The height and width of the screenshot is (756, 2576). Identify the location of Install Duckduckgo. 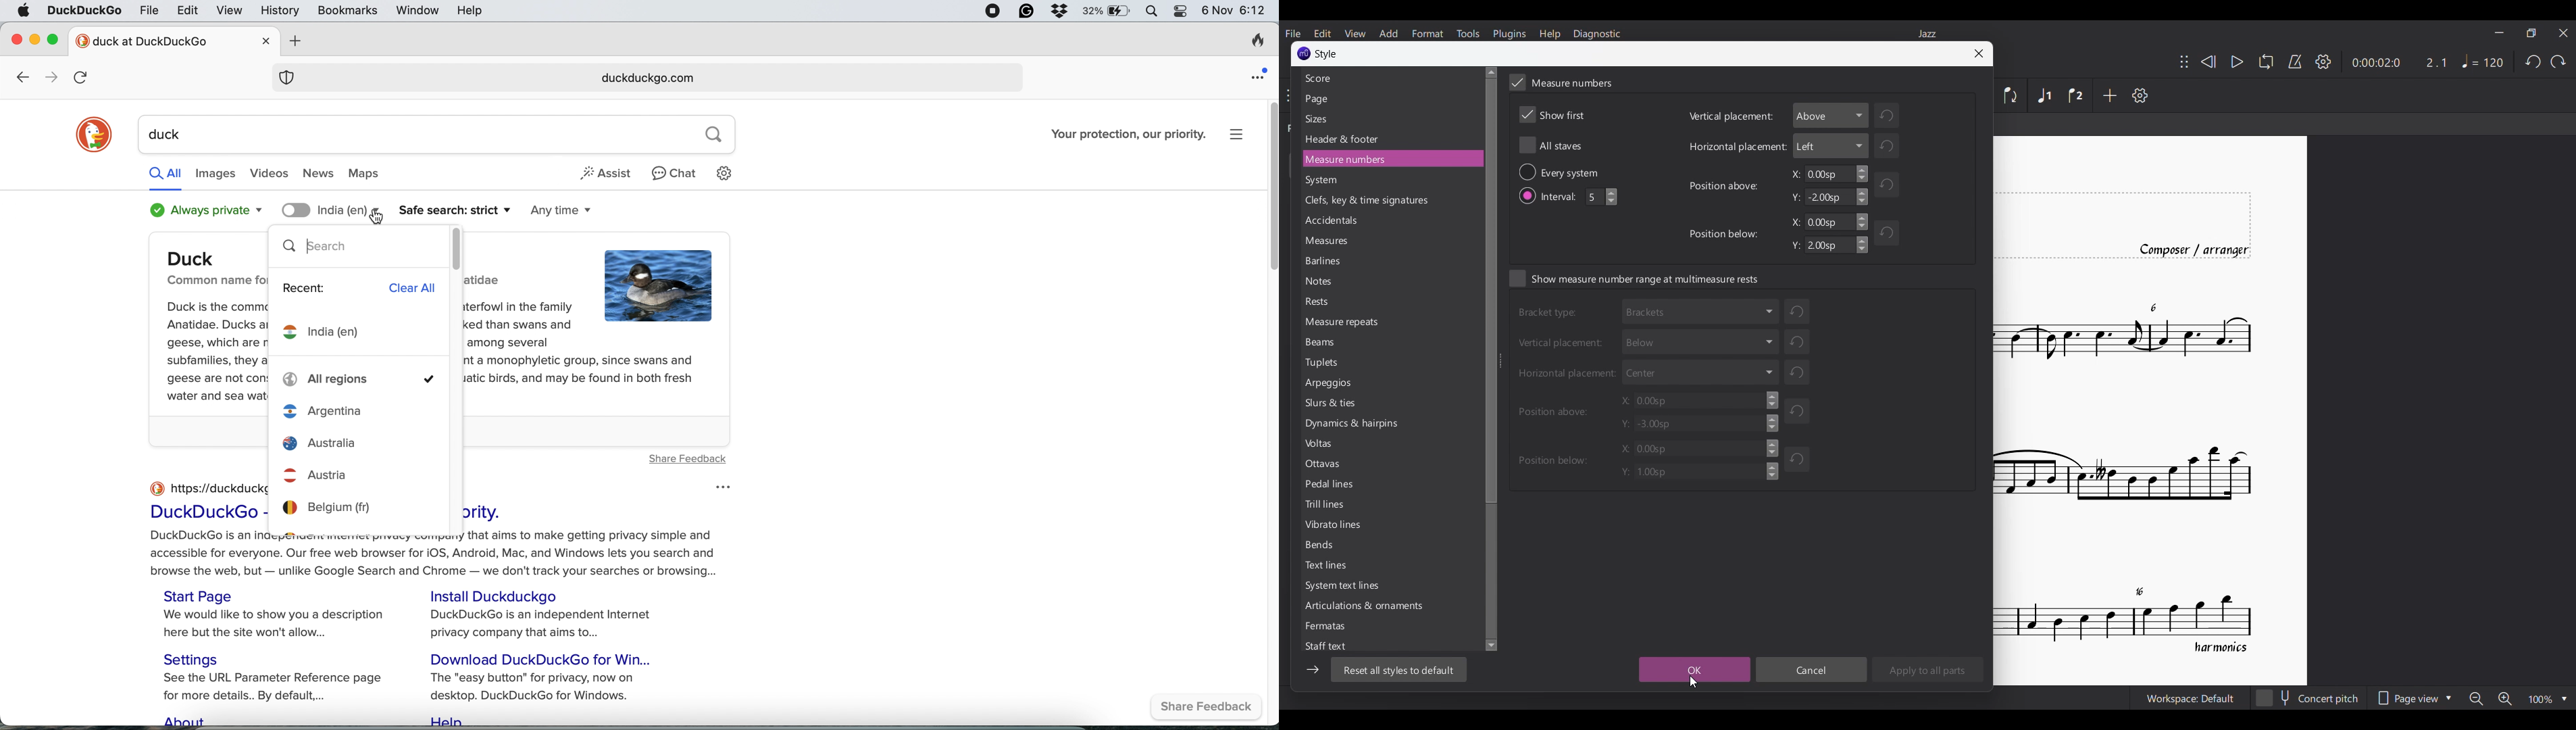
(501, 596).